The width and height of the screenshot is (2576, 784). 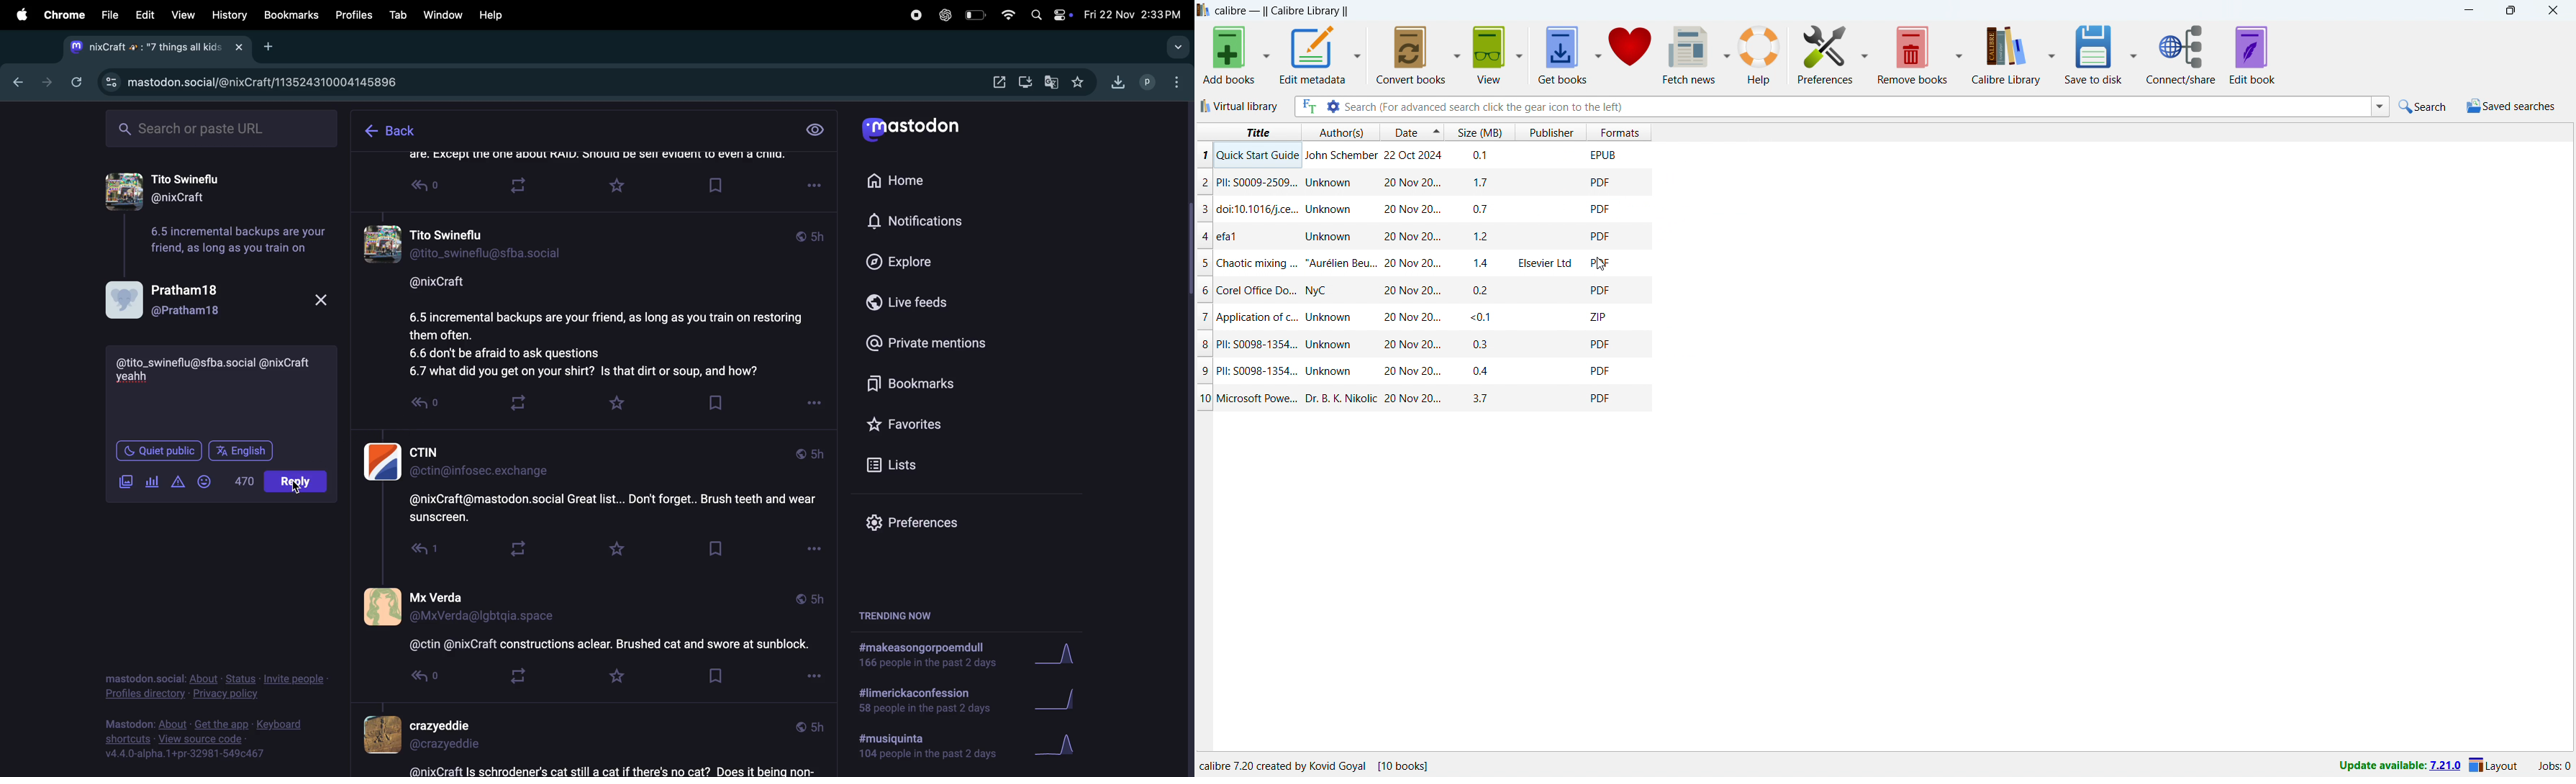 I want to click on edit metadata, so click(x=1312, y=53).